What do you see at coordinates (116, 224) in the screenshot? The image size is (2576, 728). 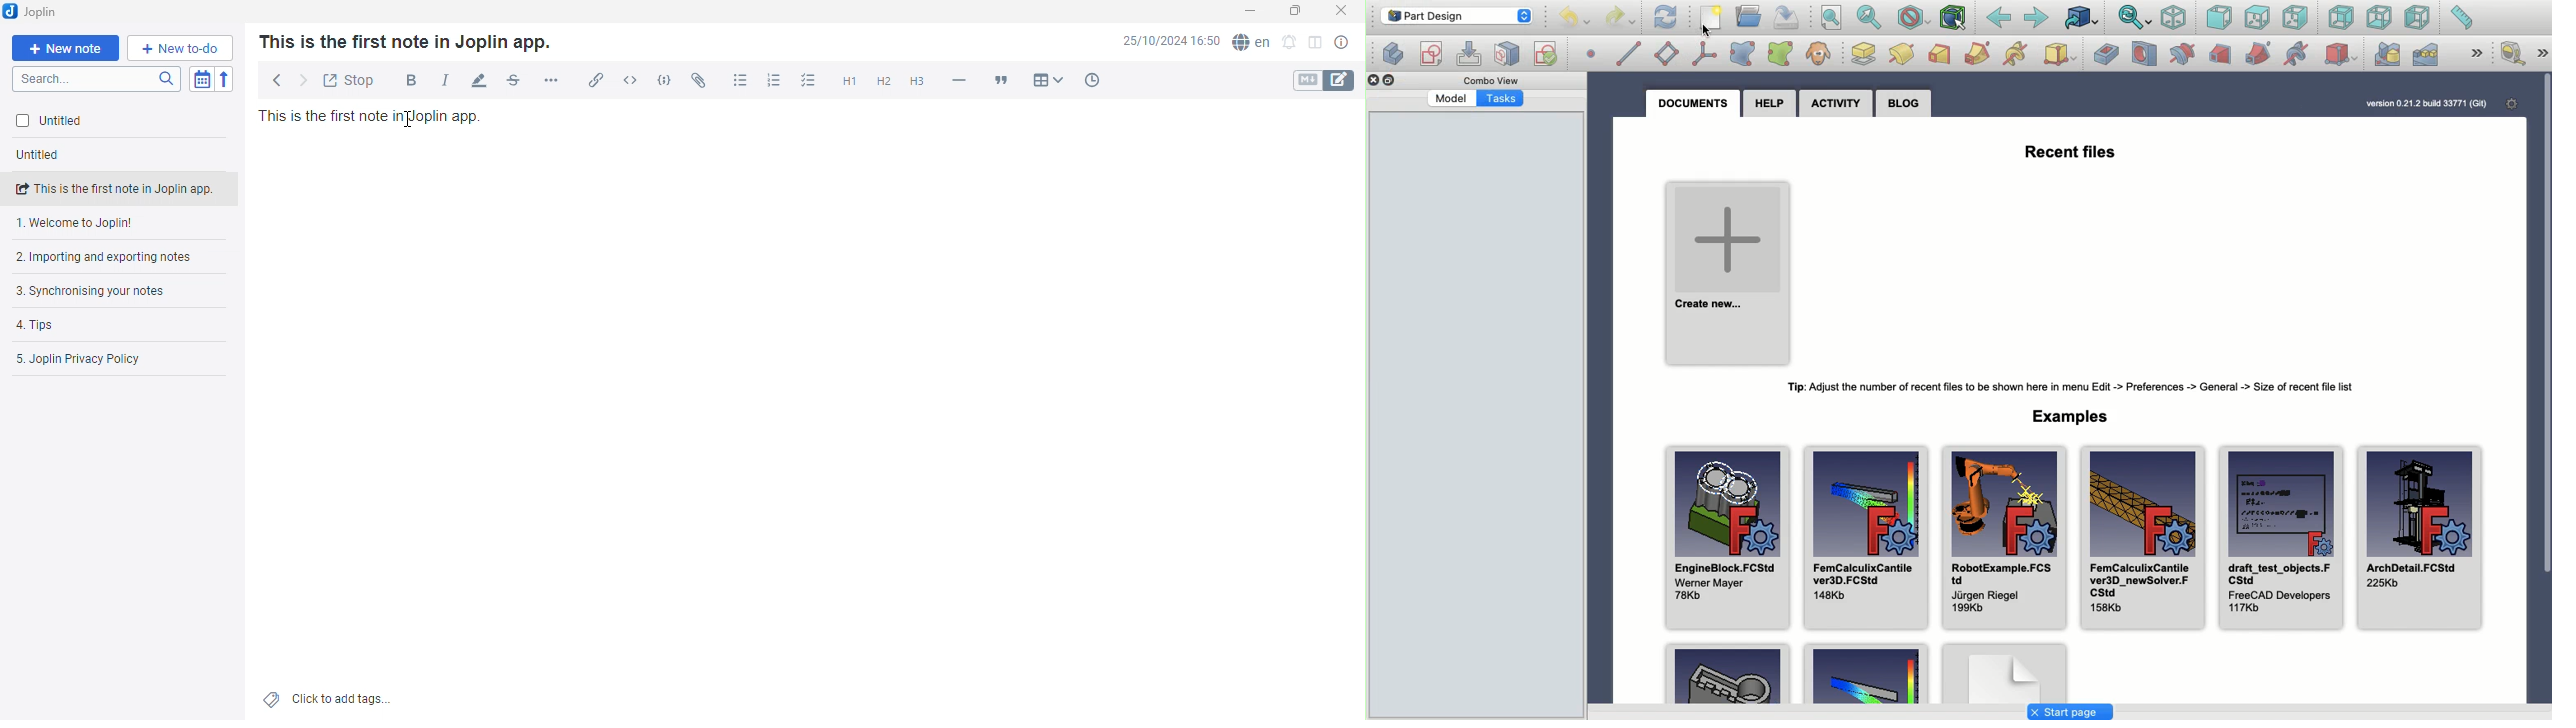 I see `Welcome note` at bounding box center [116, 224].